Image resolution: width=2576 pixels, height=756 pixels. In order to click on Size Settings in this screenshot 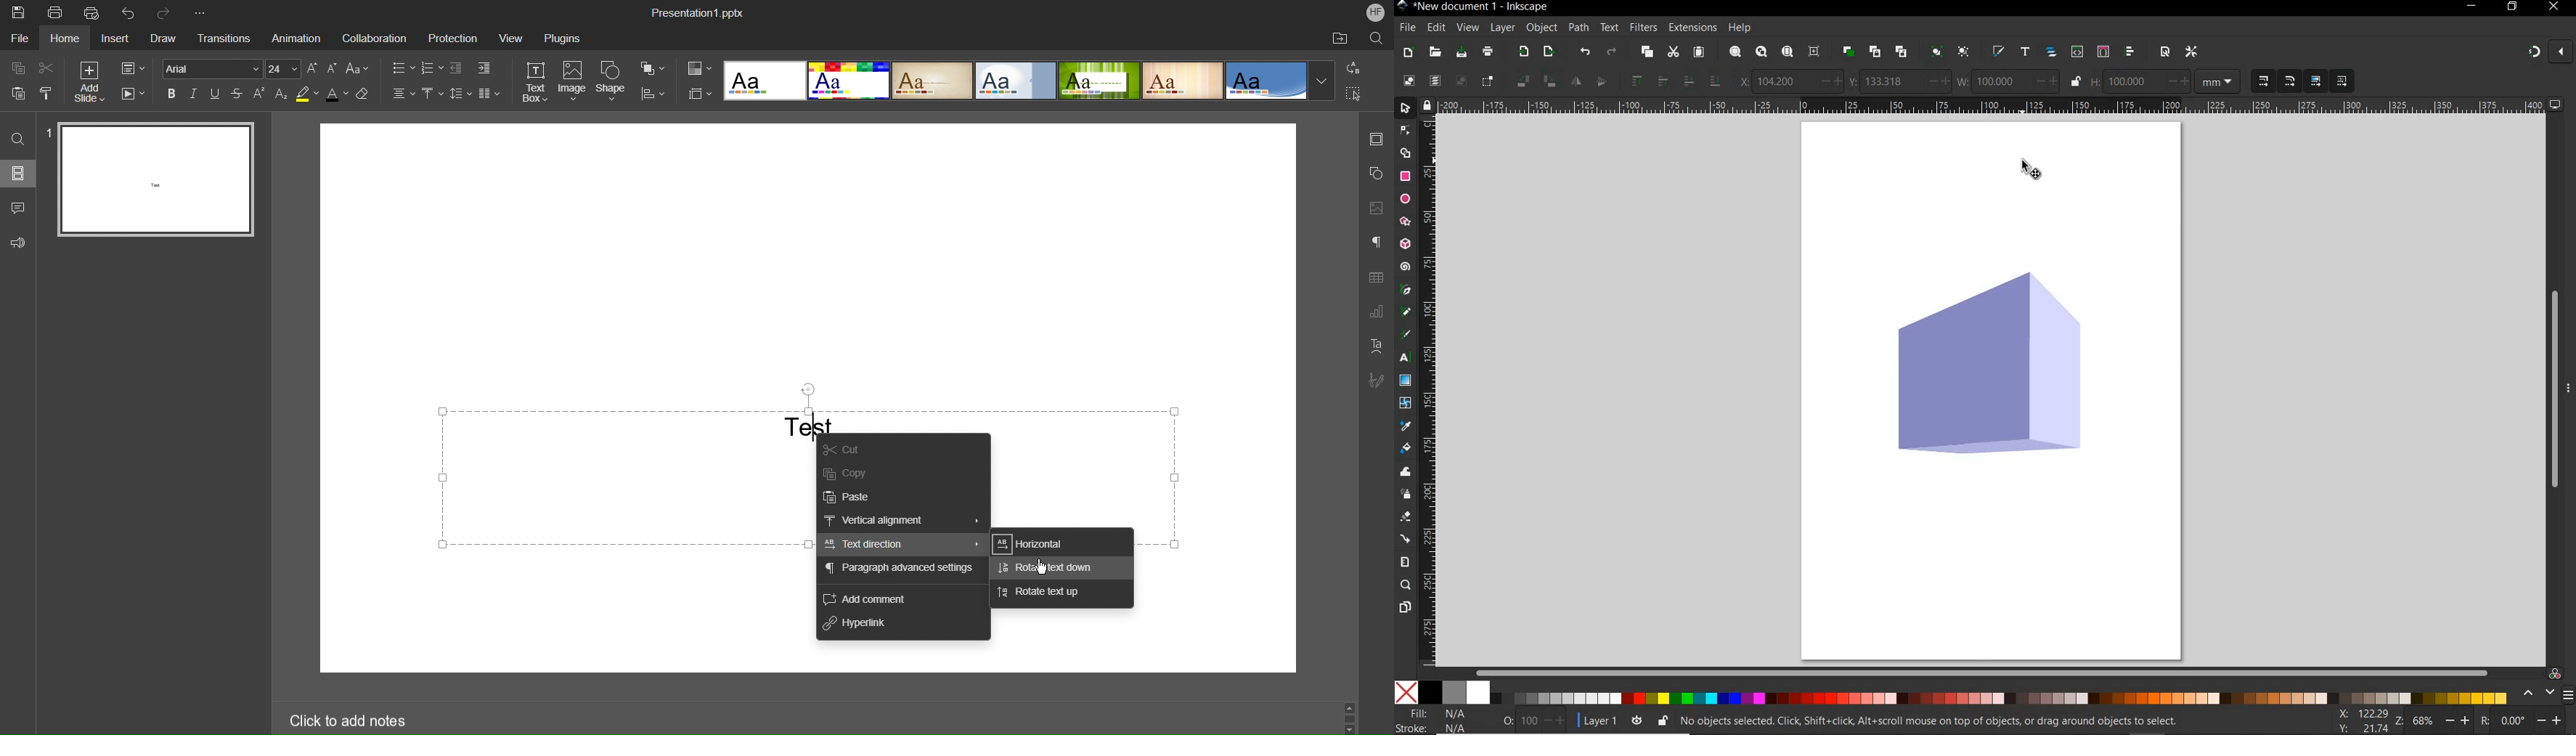, I will do `click(698, 93)`.